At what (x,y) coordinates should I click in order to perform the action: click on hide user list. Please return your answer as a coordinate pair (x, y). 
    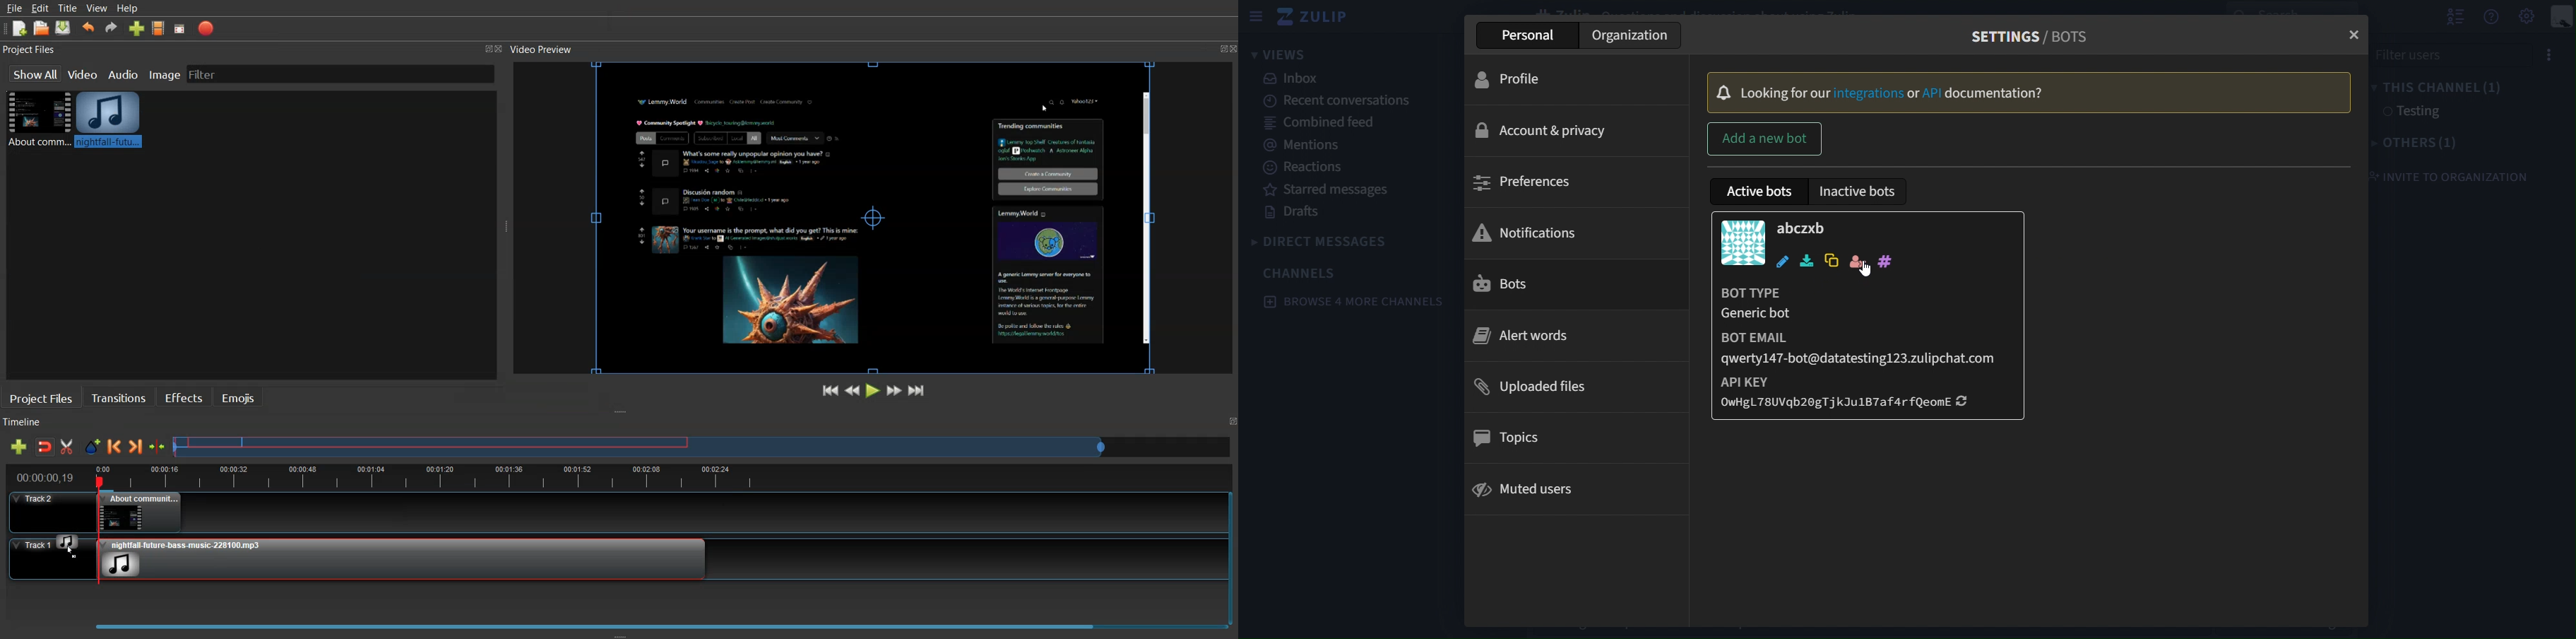
    Looking at the image, I should click on (2455, 16).